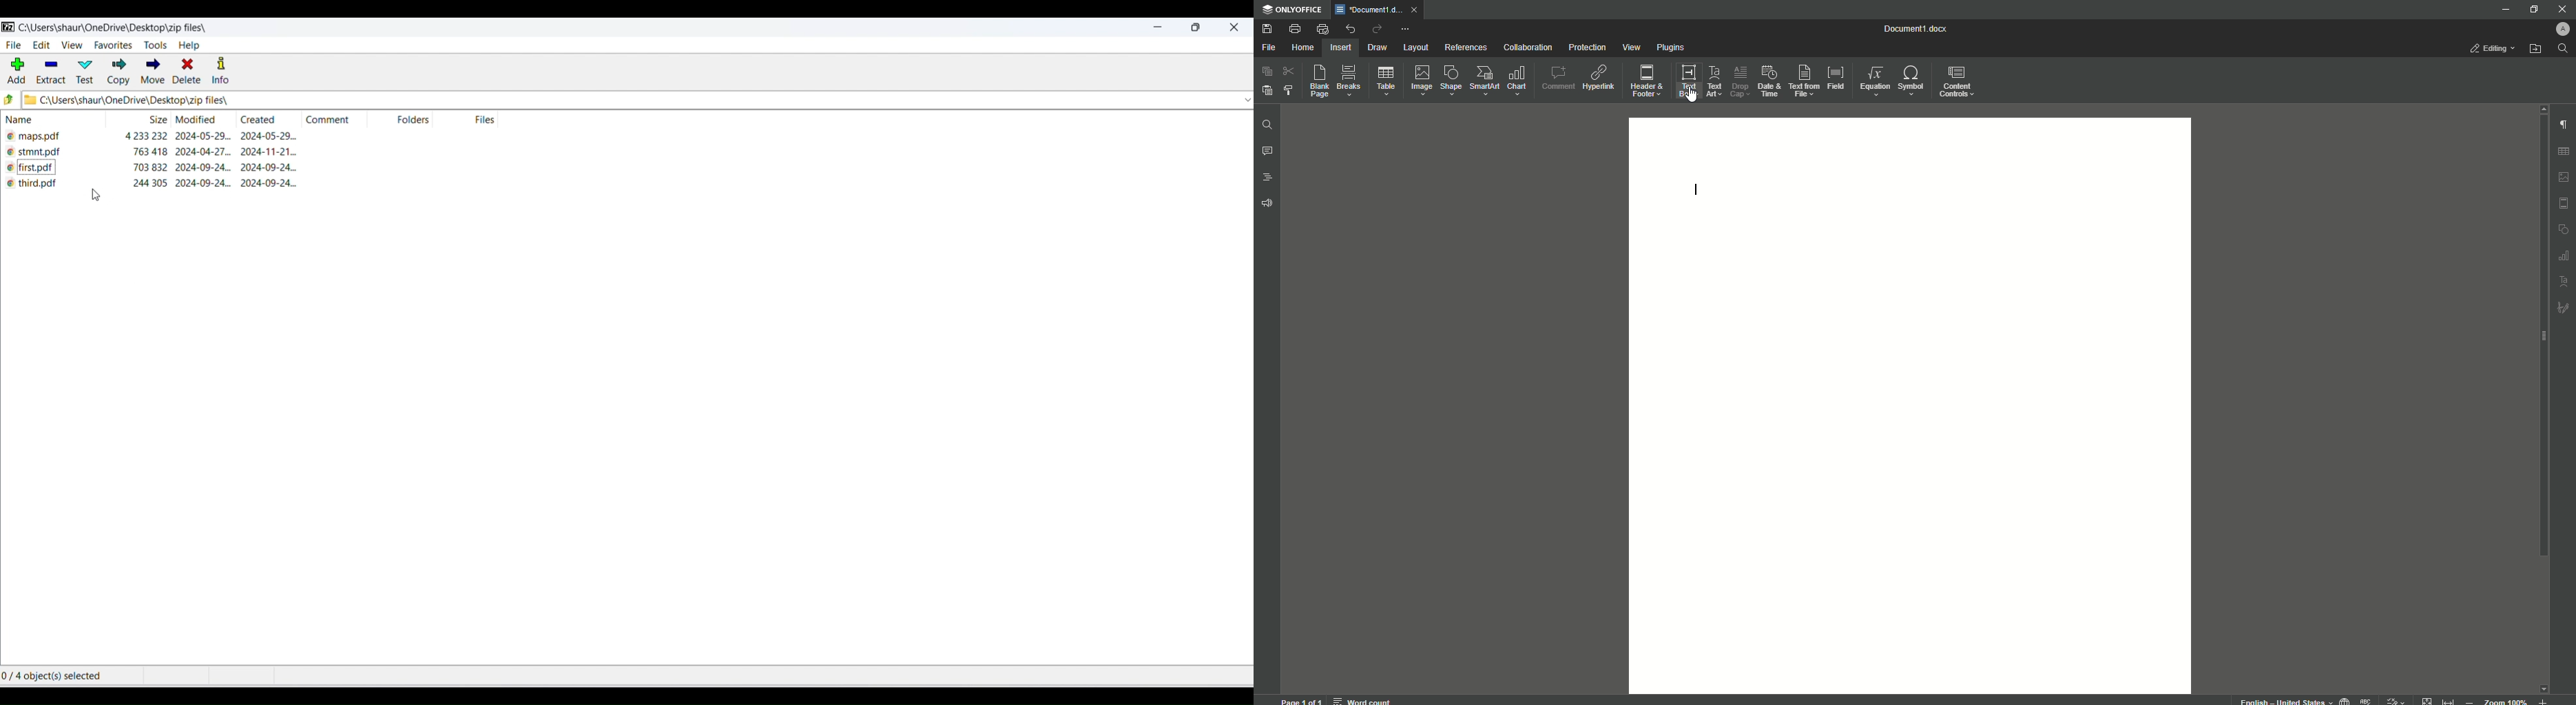 This screenshot has width=2576, height=728. What do you see at coordinates (1630, 48) in the screenshot?
I see `View` at bounding box center [1630, 48].